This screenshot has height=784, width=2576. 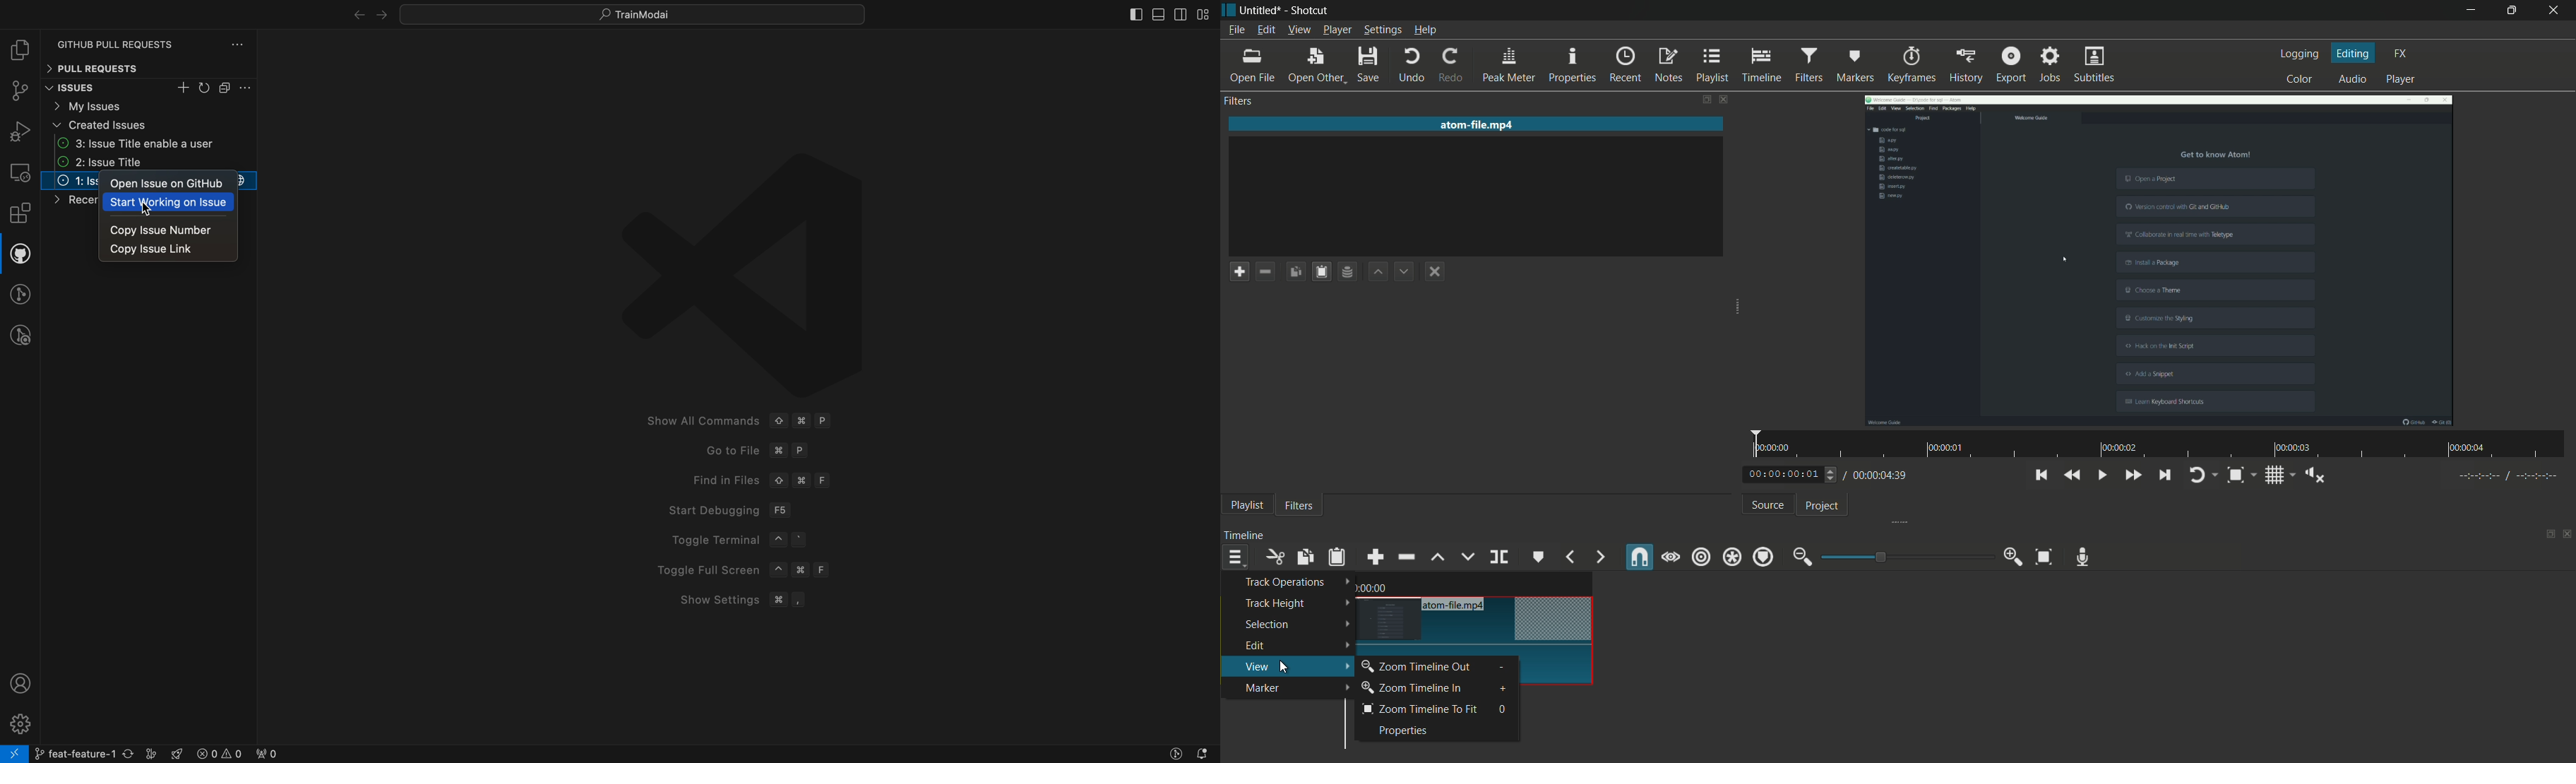 I want to click on expand, so click(x=1739, y=303).